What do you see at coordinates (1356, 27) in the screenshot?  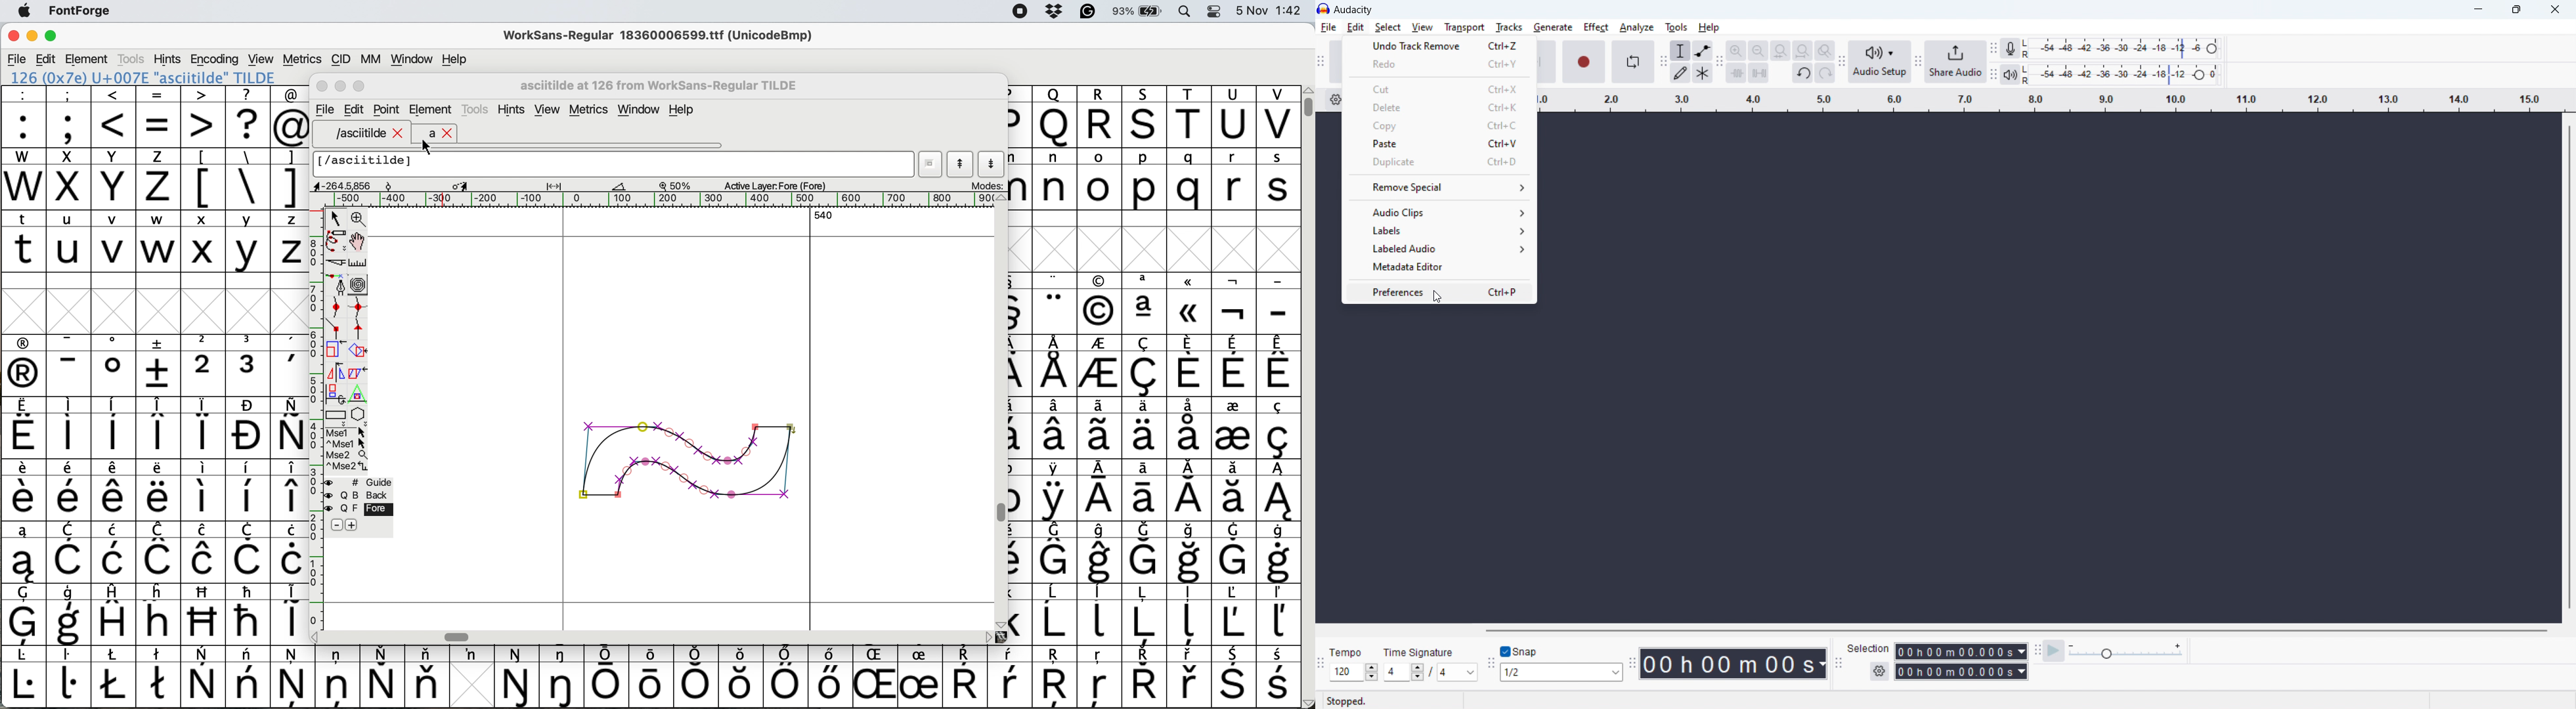 I see `edit` at bounding box center [1356, 27].